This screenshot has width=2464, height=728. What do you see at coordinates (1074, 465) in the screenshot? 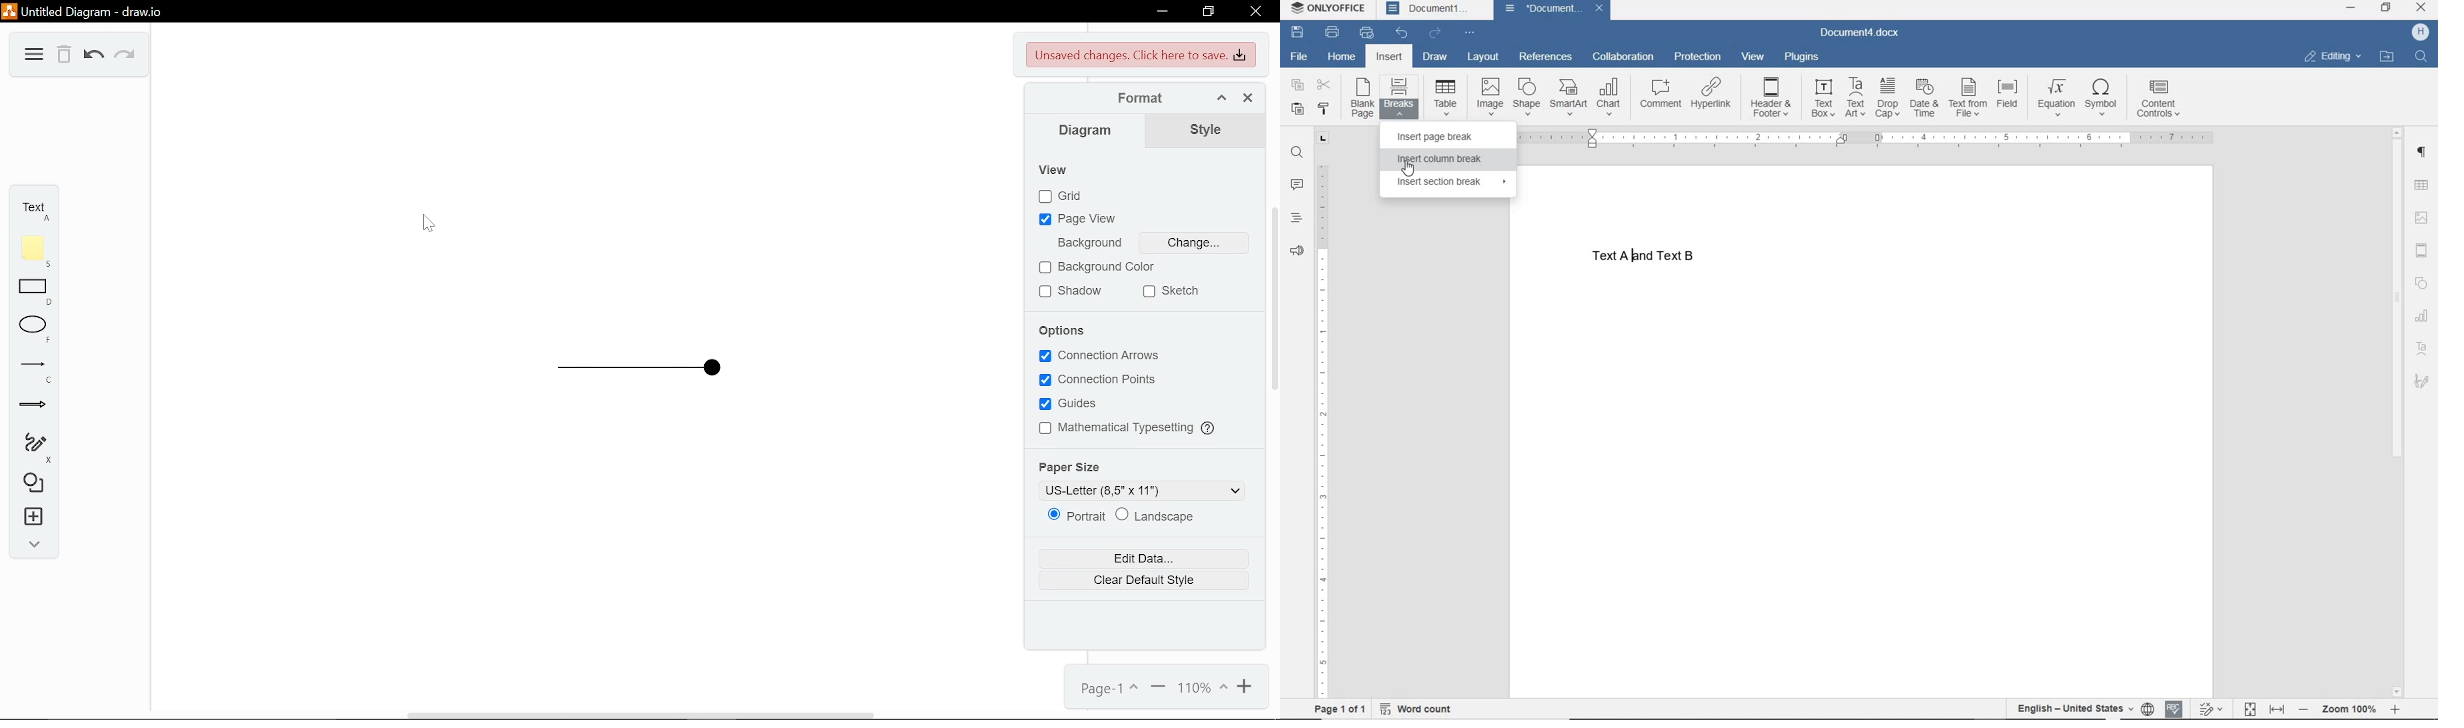
I see `Paper size` at bounding box center [1074, 465].